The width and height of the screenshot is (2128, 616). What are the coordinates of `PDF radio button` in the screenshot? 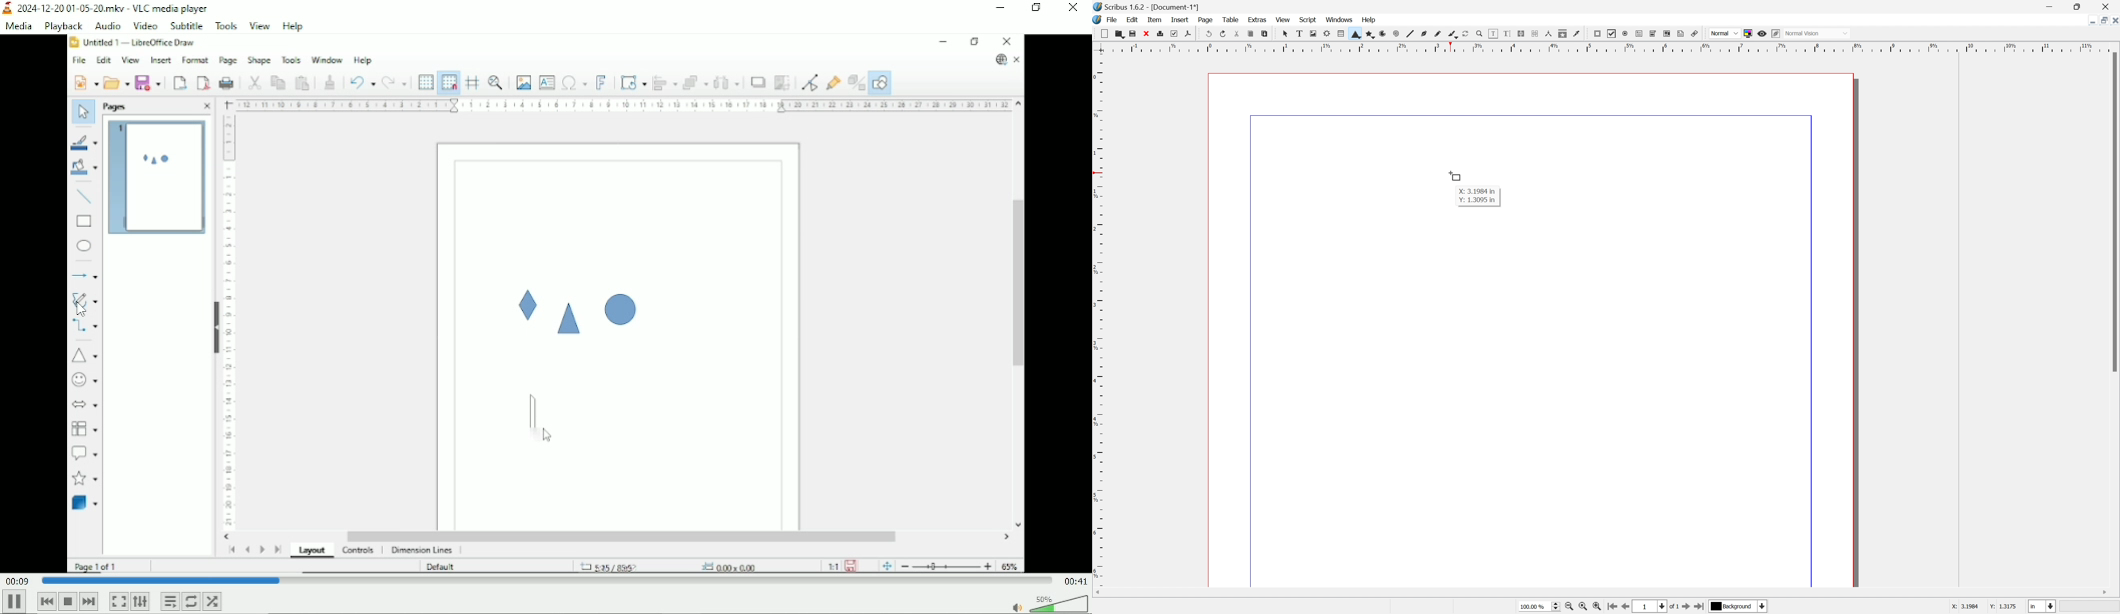 It's located at (1624, 33).